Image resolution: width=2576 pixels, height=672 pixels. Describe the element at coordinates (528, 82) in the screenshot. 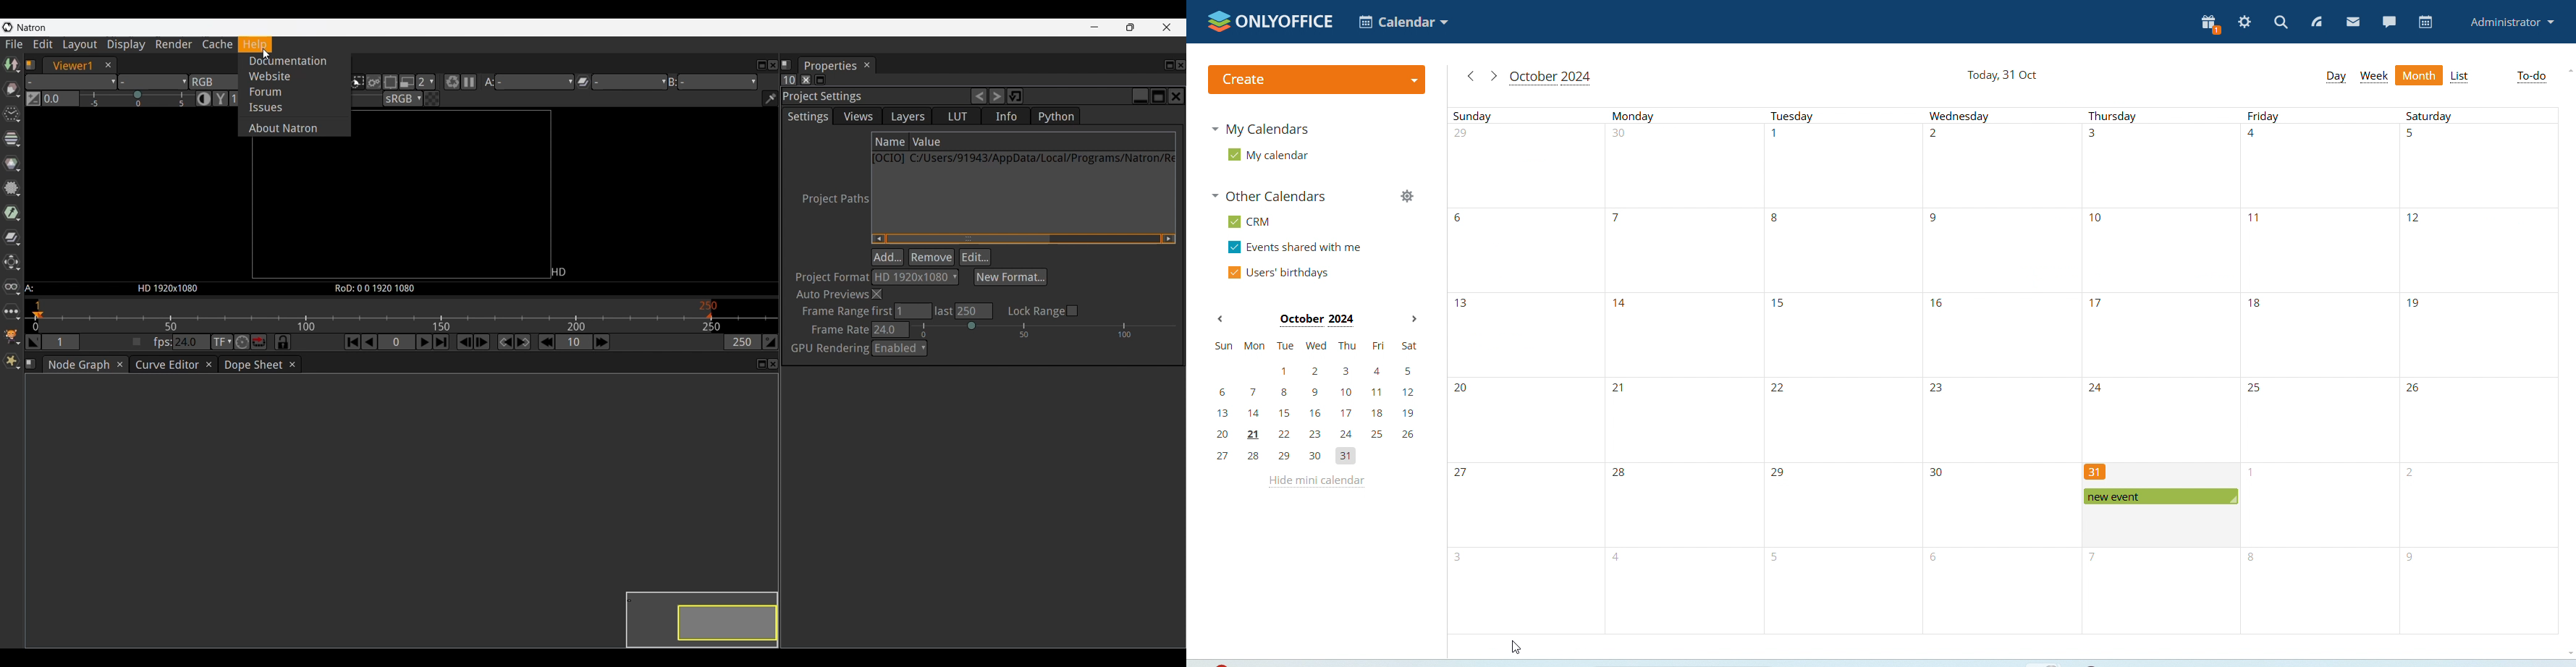

I see `Viewer input A` at that location.